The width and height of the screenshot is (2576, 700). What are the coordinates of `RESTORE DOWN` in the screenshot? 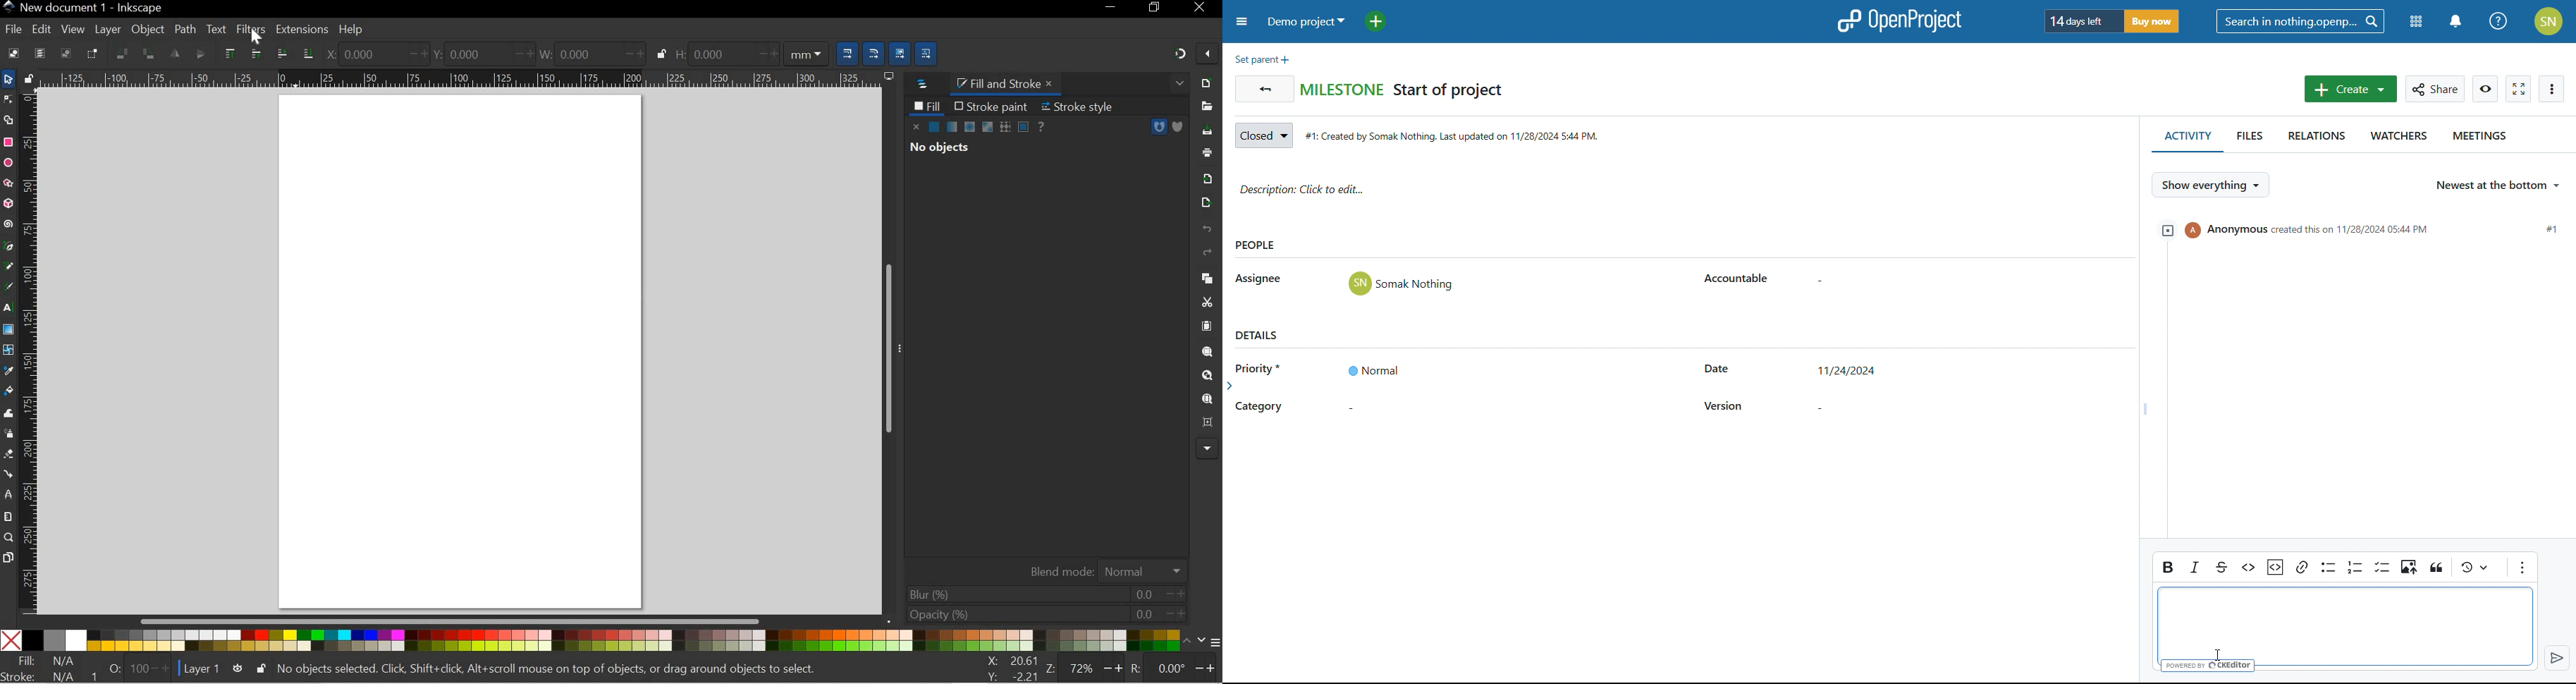 It's located at (1156, 10).